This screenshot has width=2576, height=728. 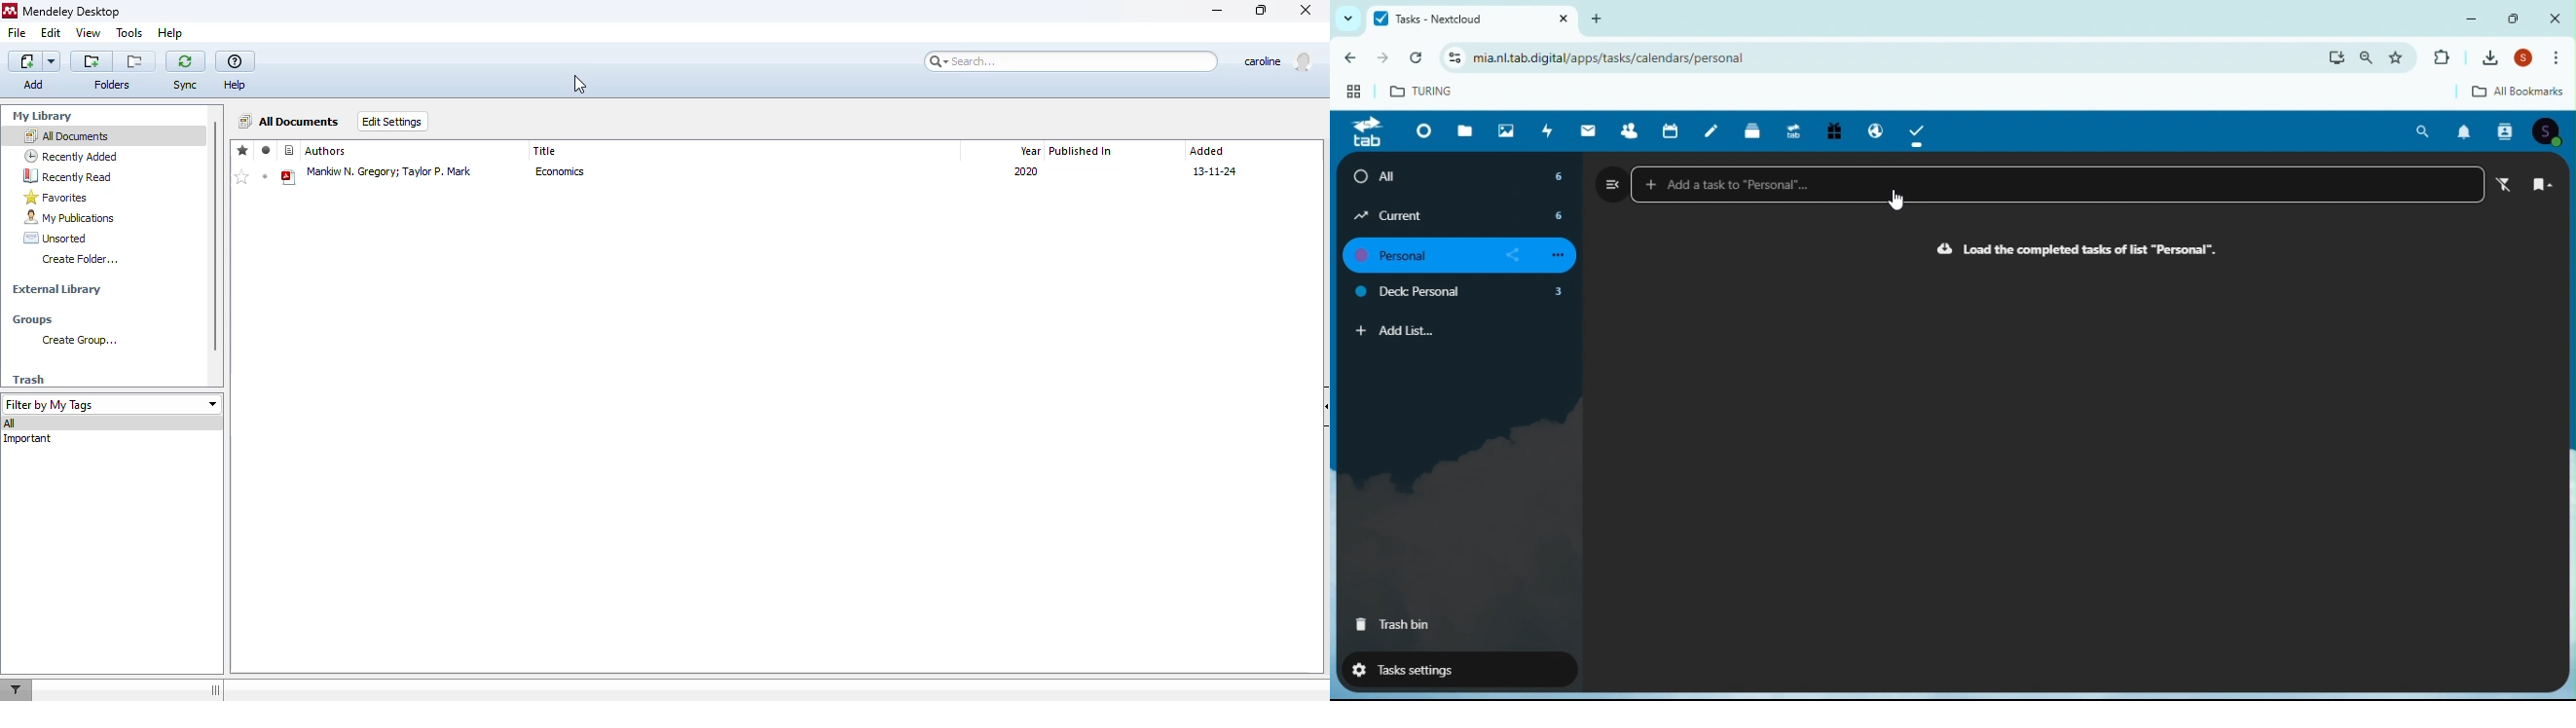 What do you see at coordinates (89, 32) in the screenshot?
I see `view` at bounding box center [89, 32].